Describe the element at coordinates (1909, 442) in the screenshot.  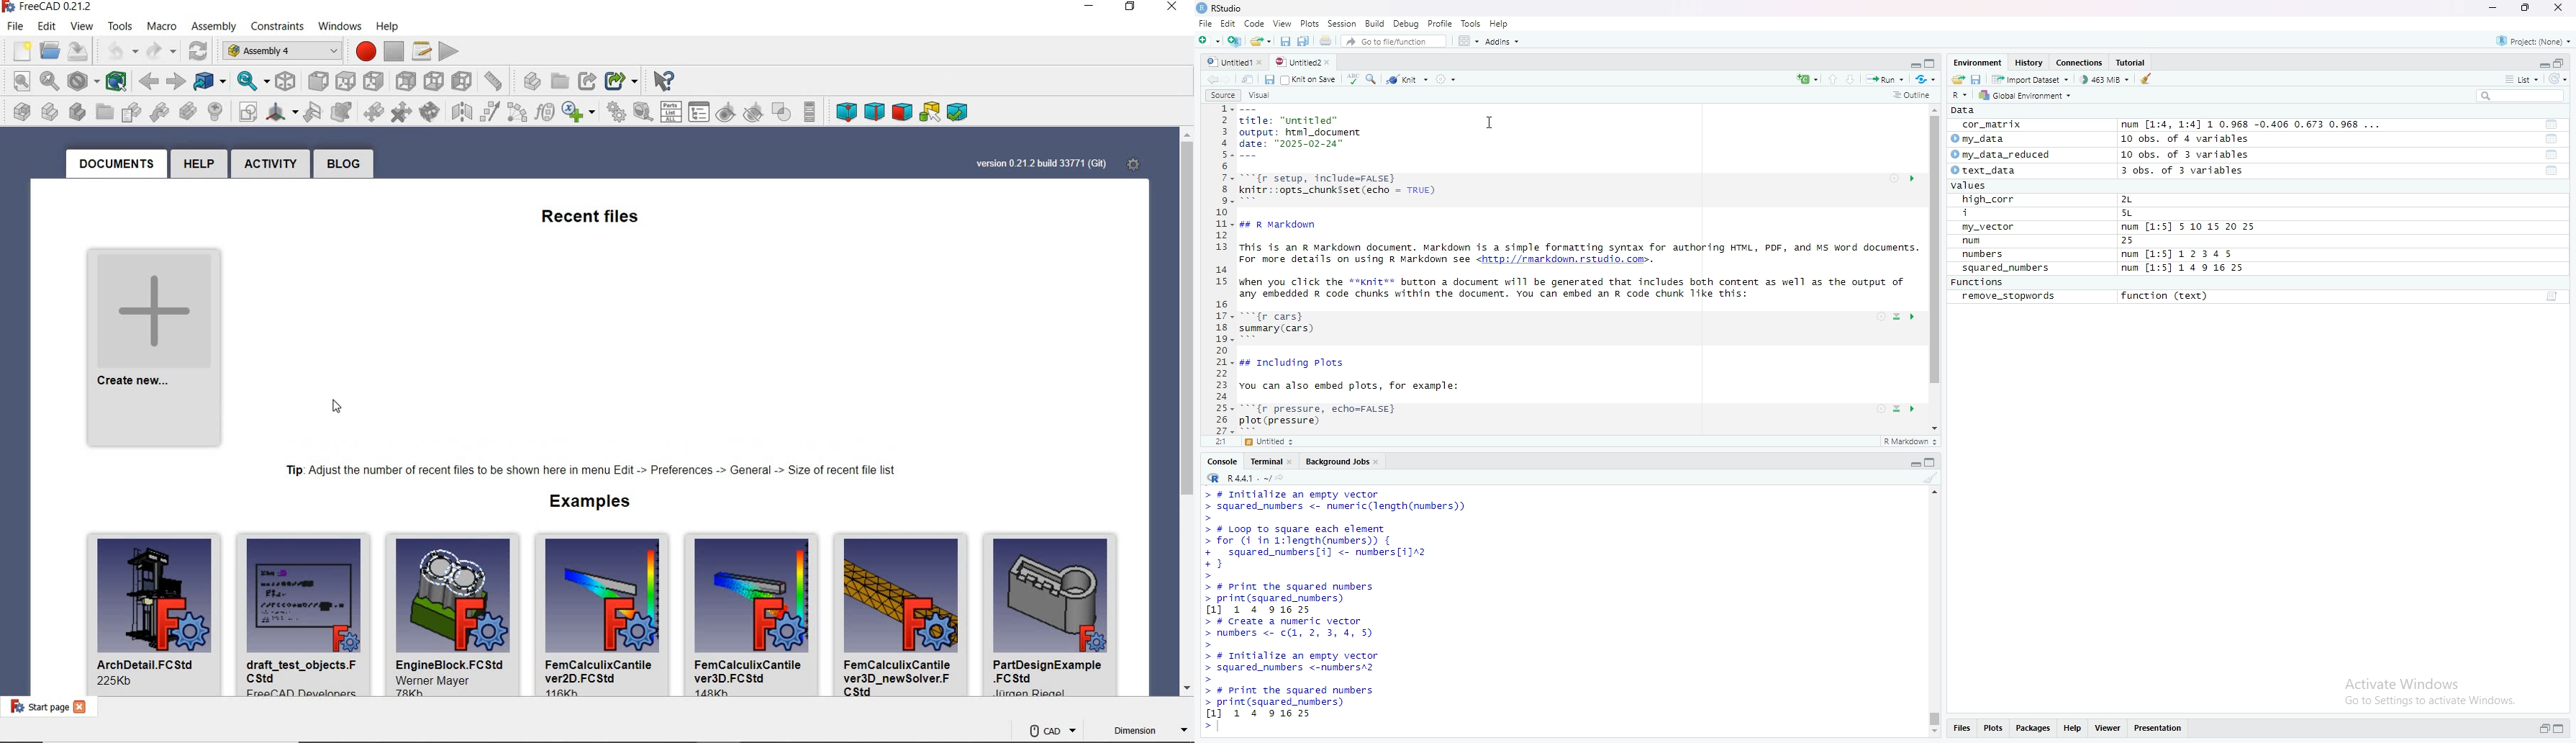
I see `R Markdwon` at that location.